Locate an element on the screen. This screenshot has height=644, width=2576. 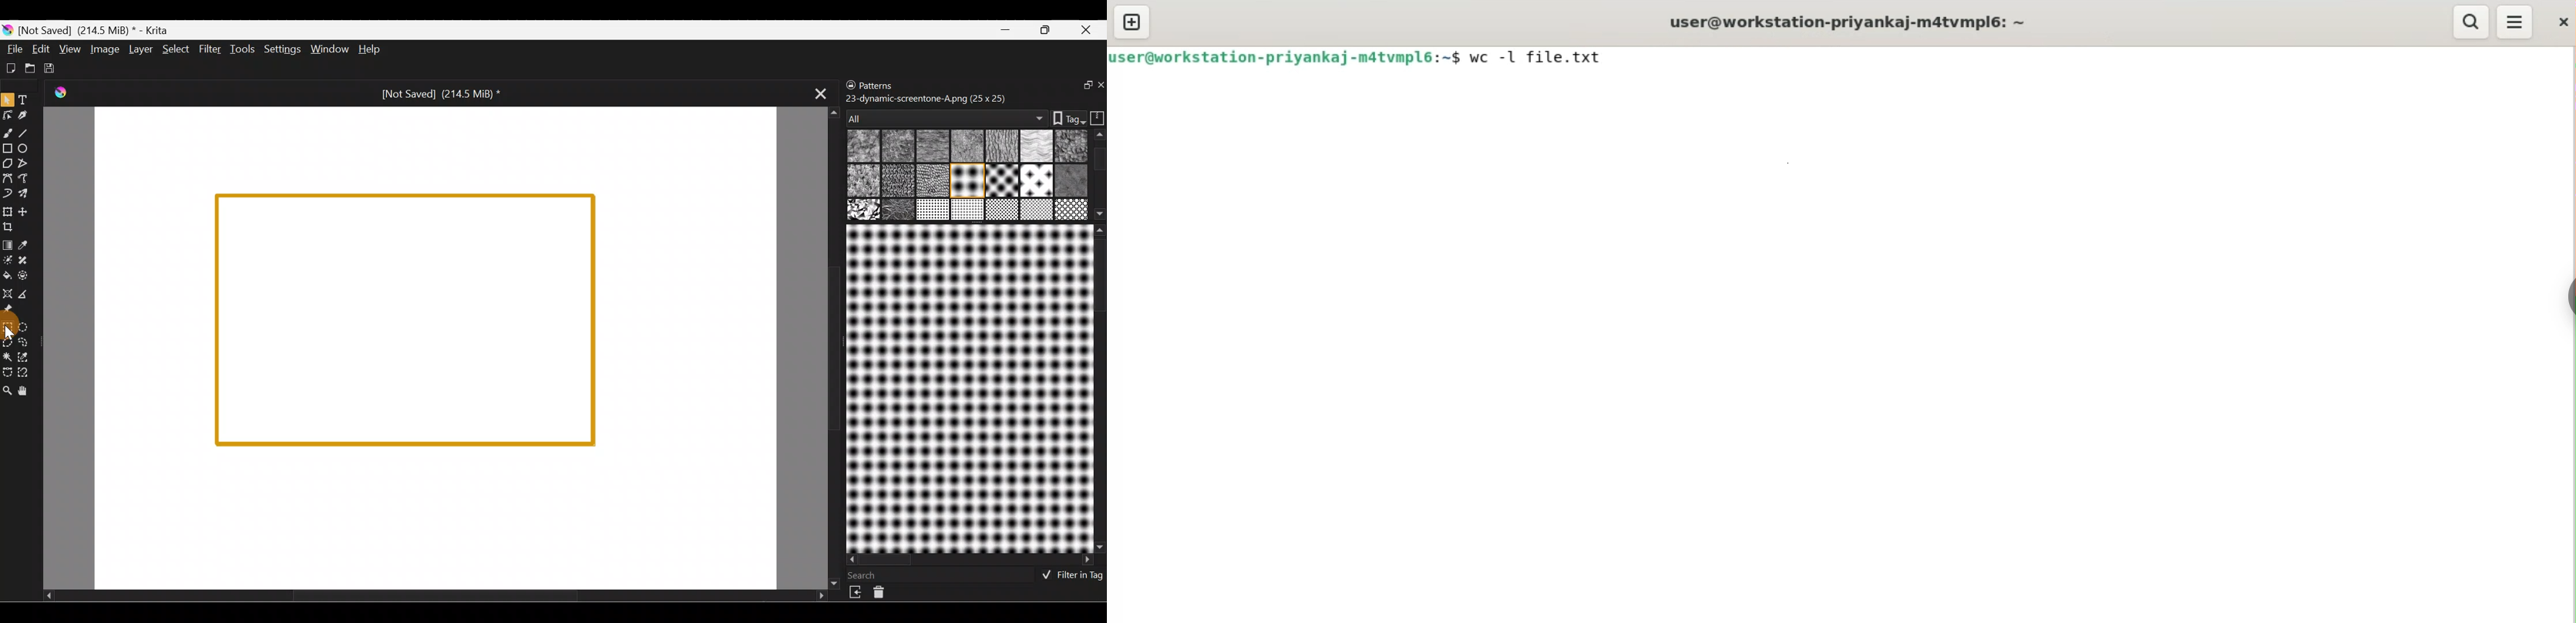
Crop an image is located at coordinates (13, 230).